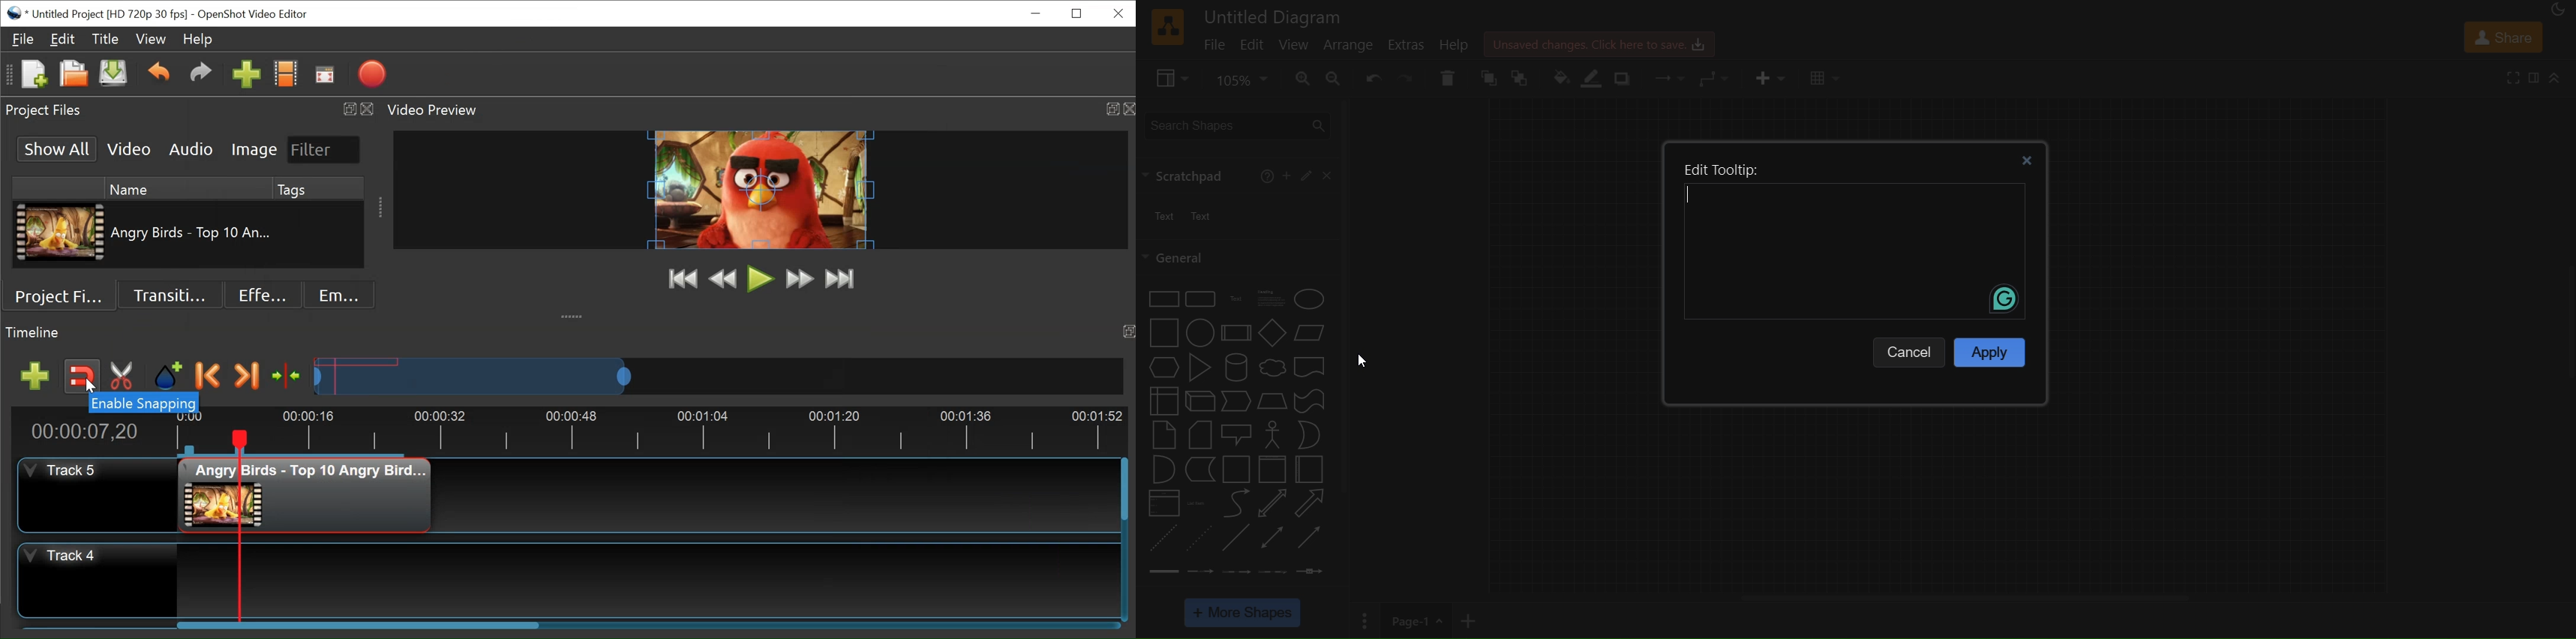 The width and height of the screenshot is (2576, 644). Describe the element at coordinates (169, 377) in the screenshot. I see `Add Marker` at that location.